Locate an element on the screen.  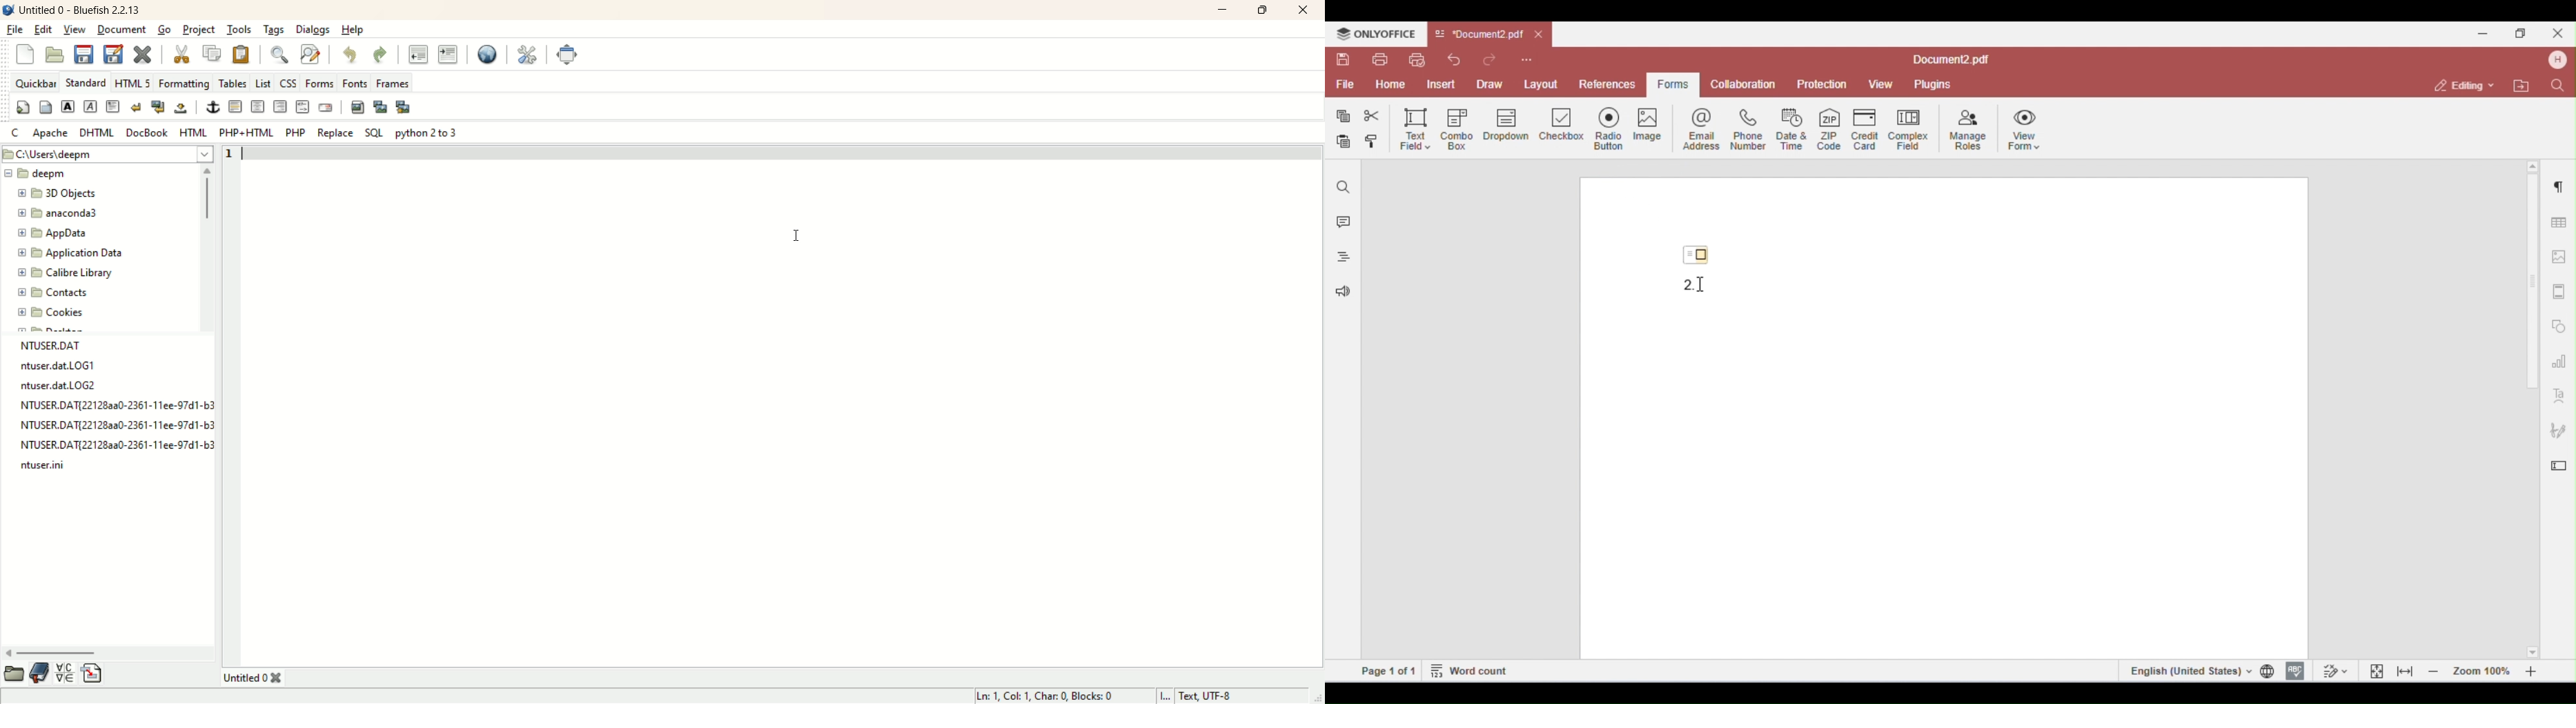
edit is located at coordinates (45, 29).